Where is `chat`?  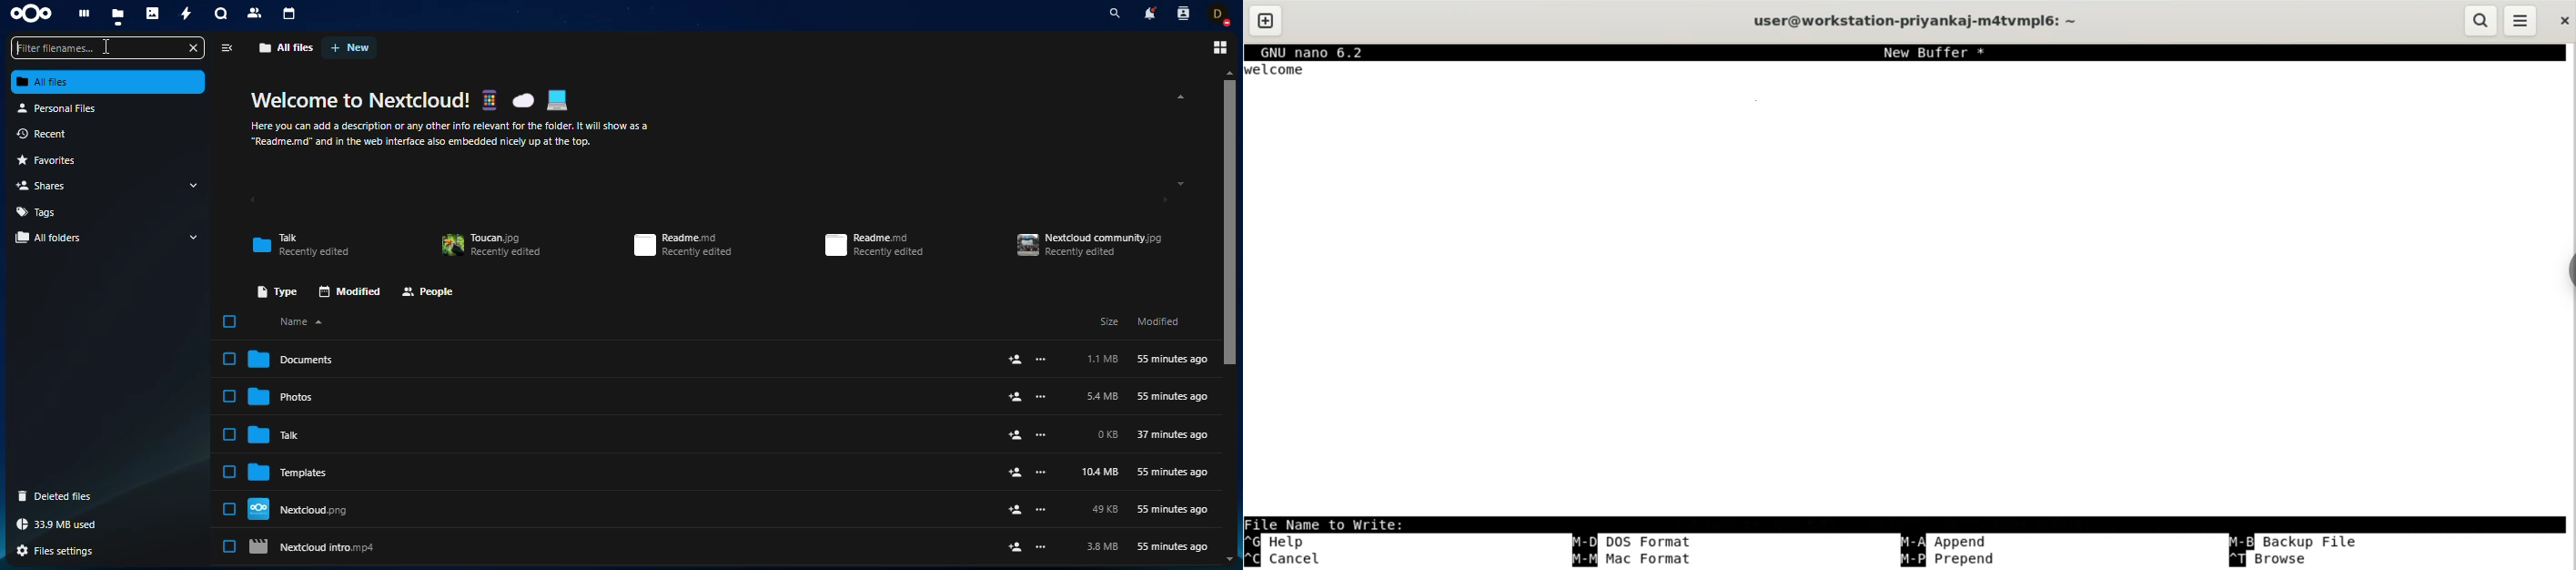 chat is located at coordinates (221, 15).